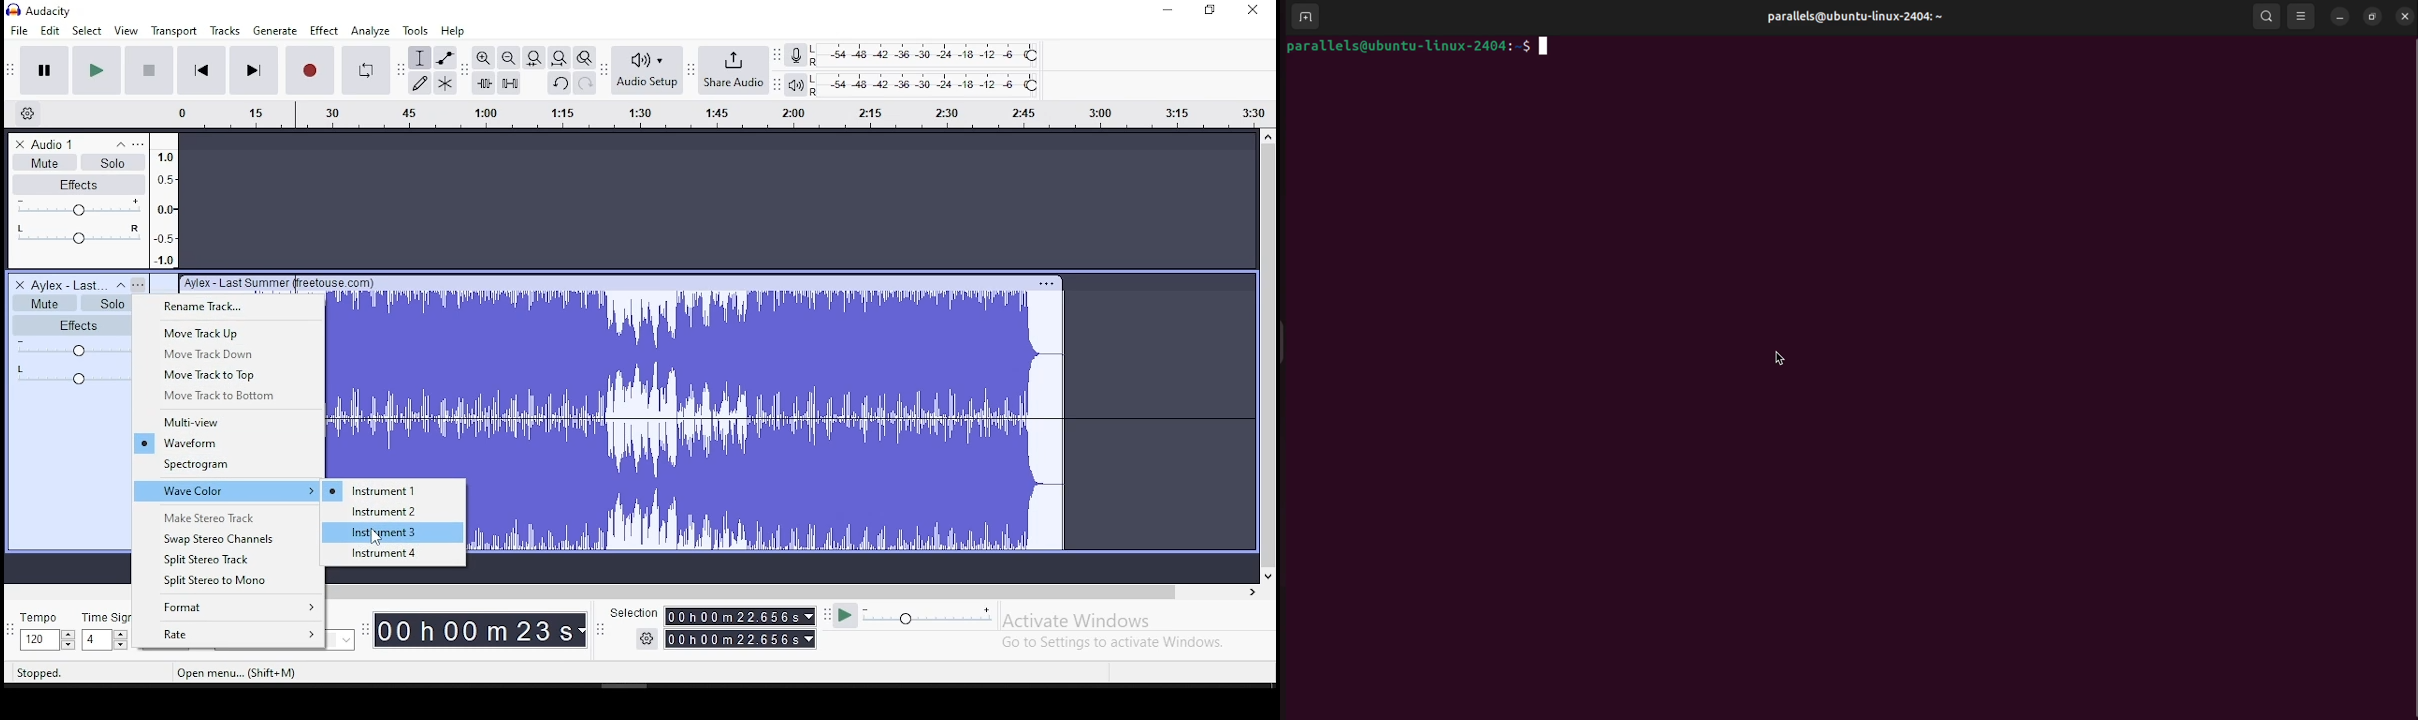 The image size is (2436, 728). Describe the element at coordinates (444, 83) in the screenshot. I see `multi tool` at that location.